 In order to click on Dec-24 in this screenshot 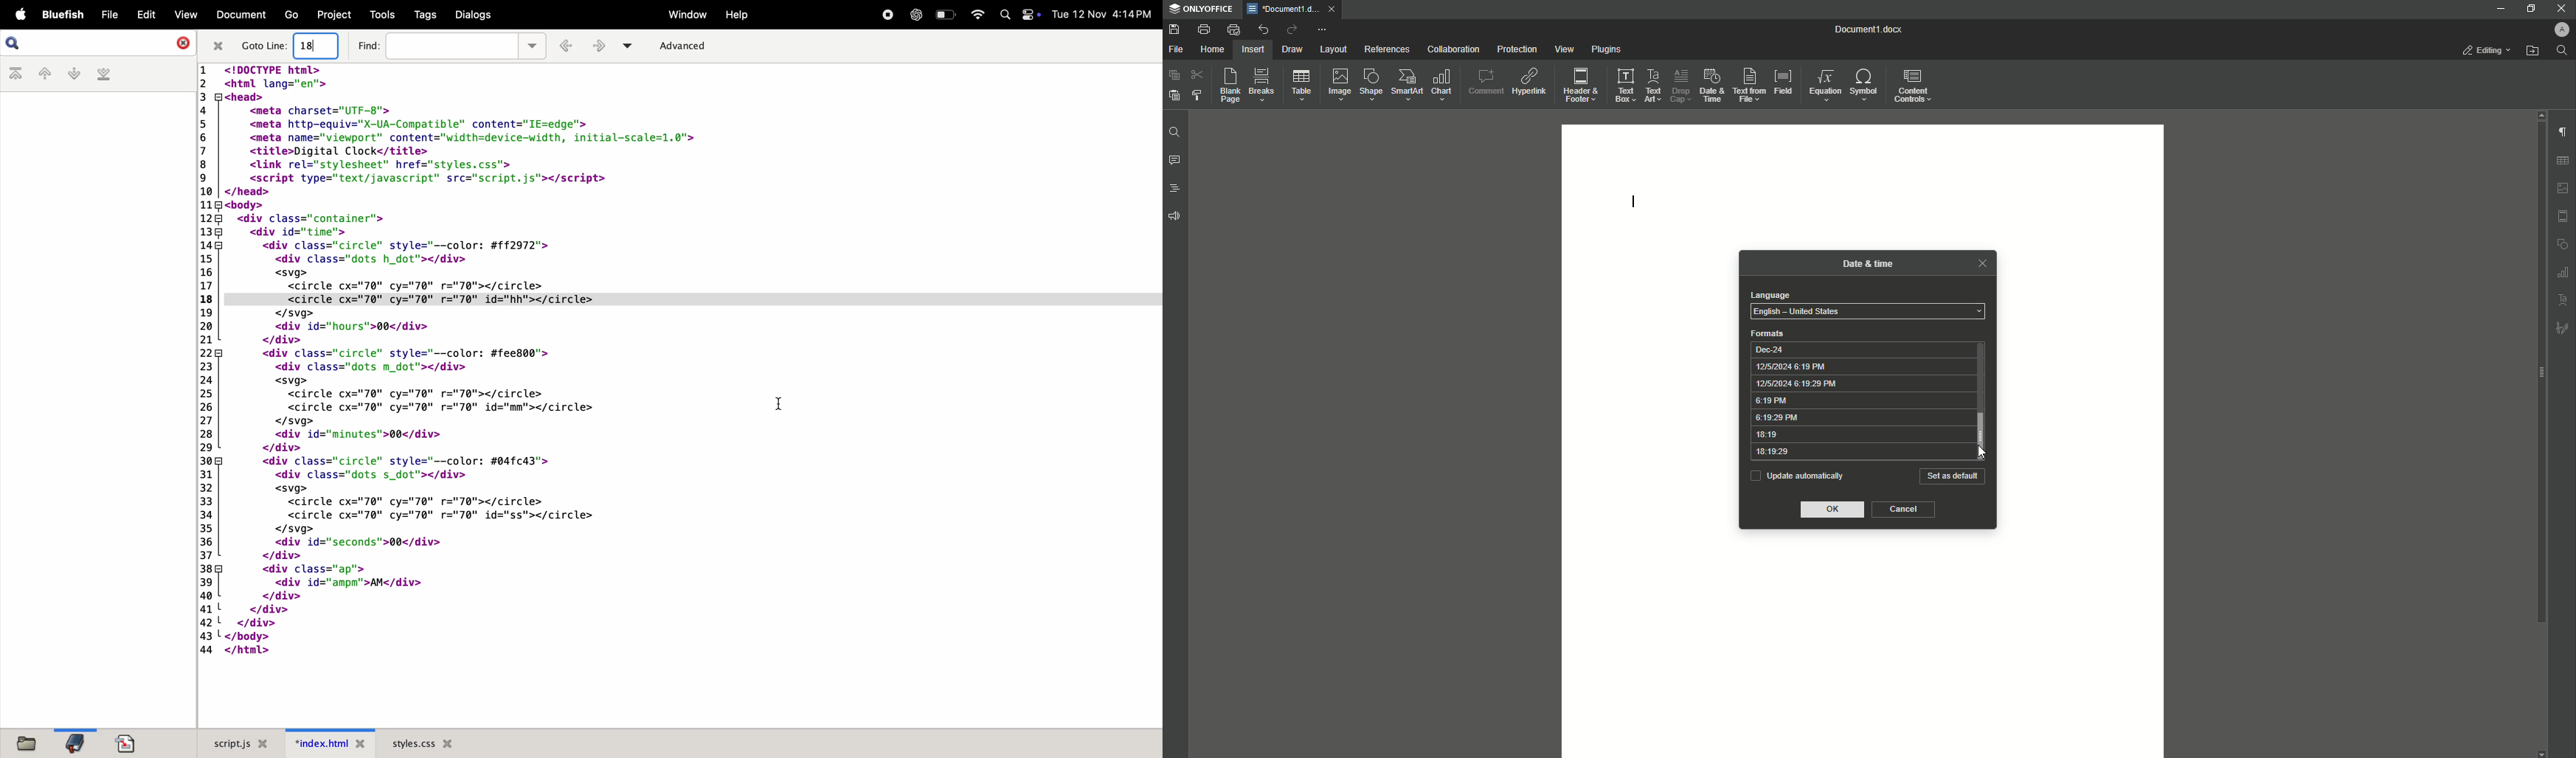, I will do `click(1860, 349)`.